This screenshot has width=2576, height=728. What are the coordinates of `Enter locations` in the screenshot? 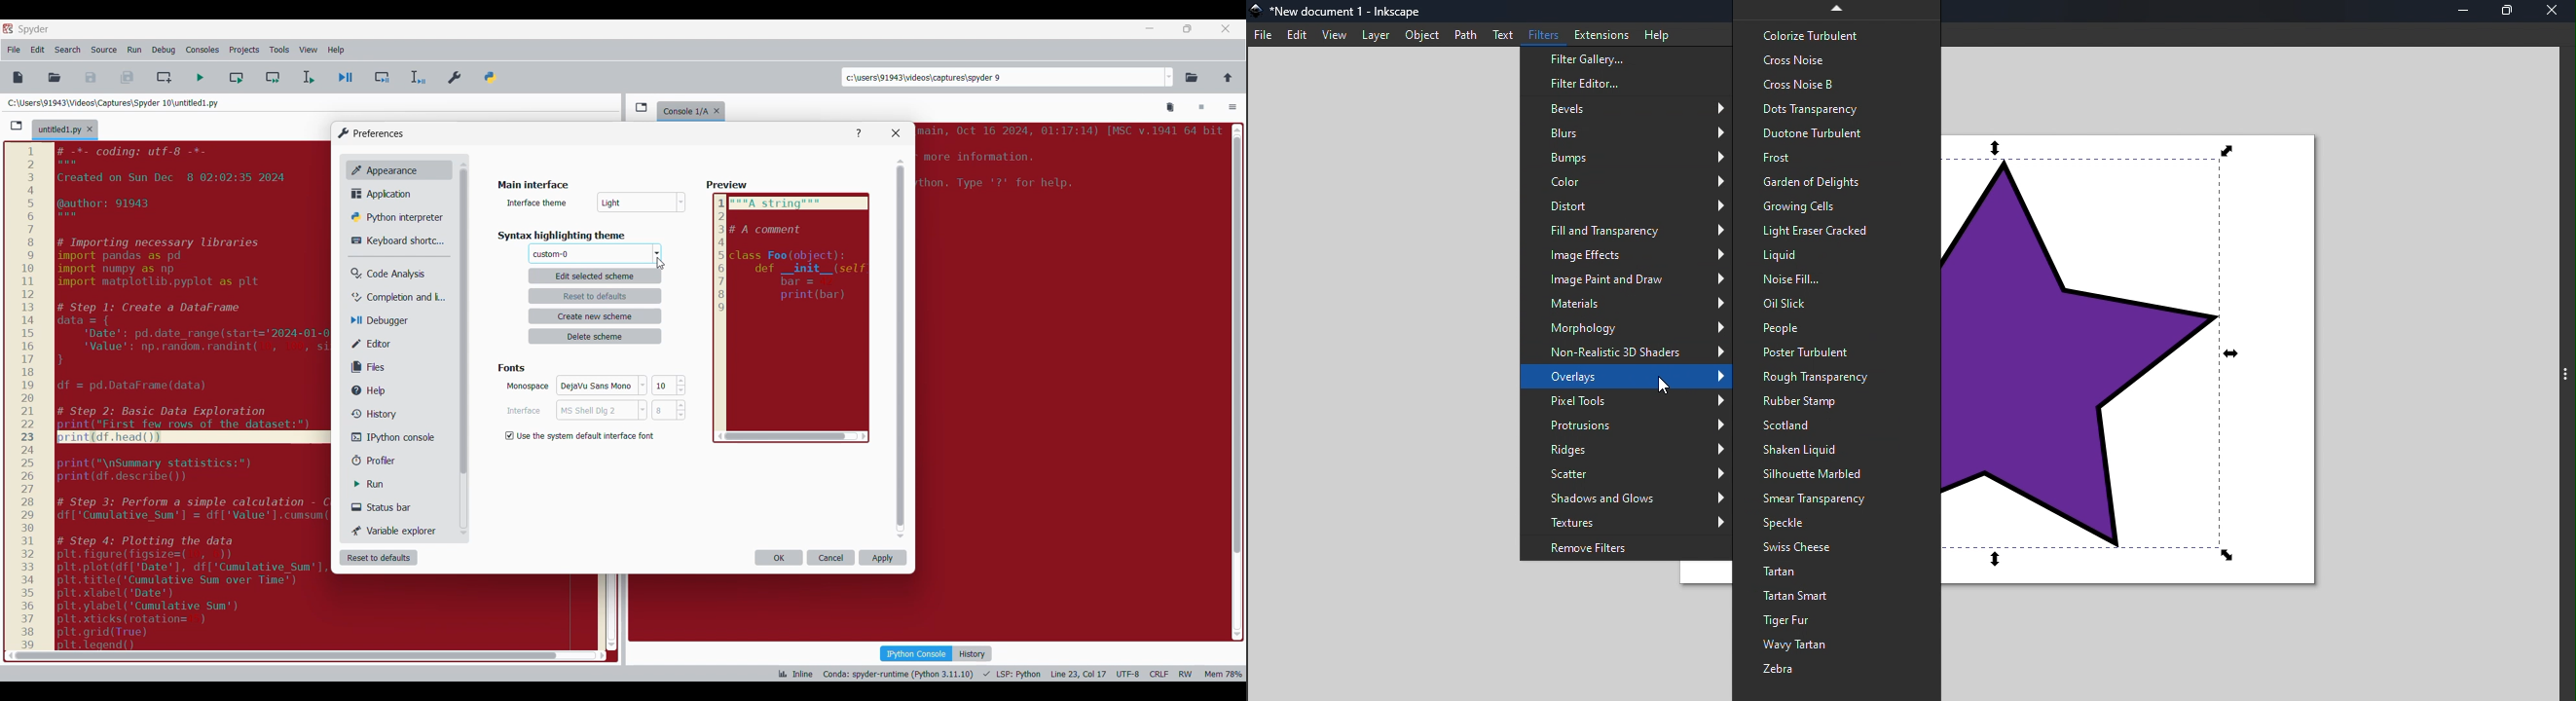 It's located at (1002, 77).